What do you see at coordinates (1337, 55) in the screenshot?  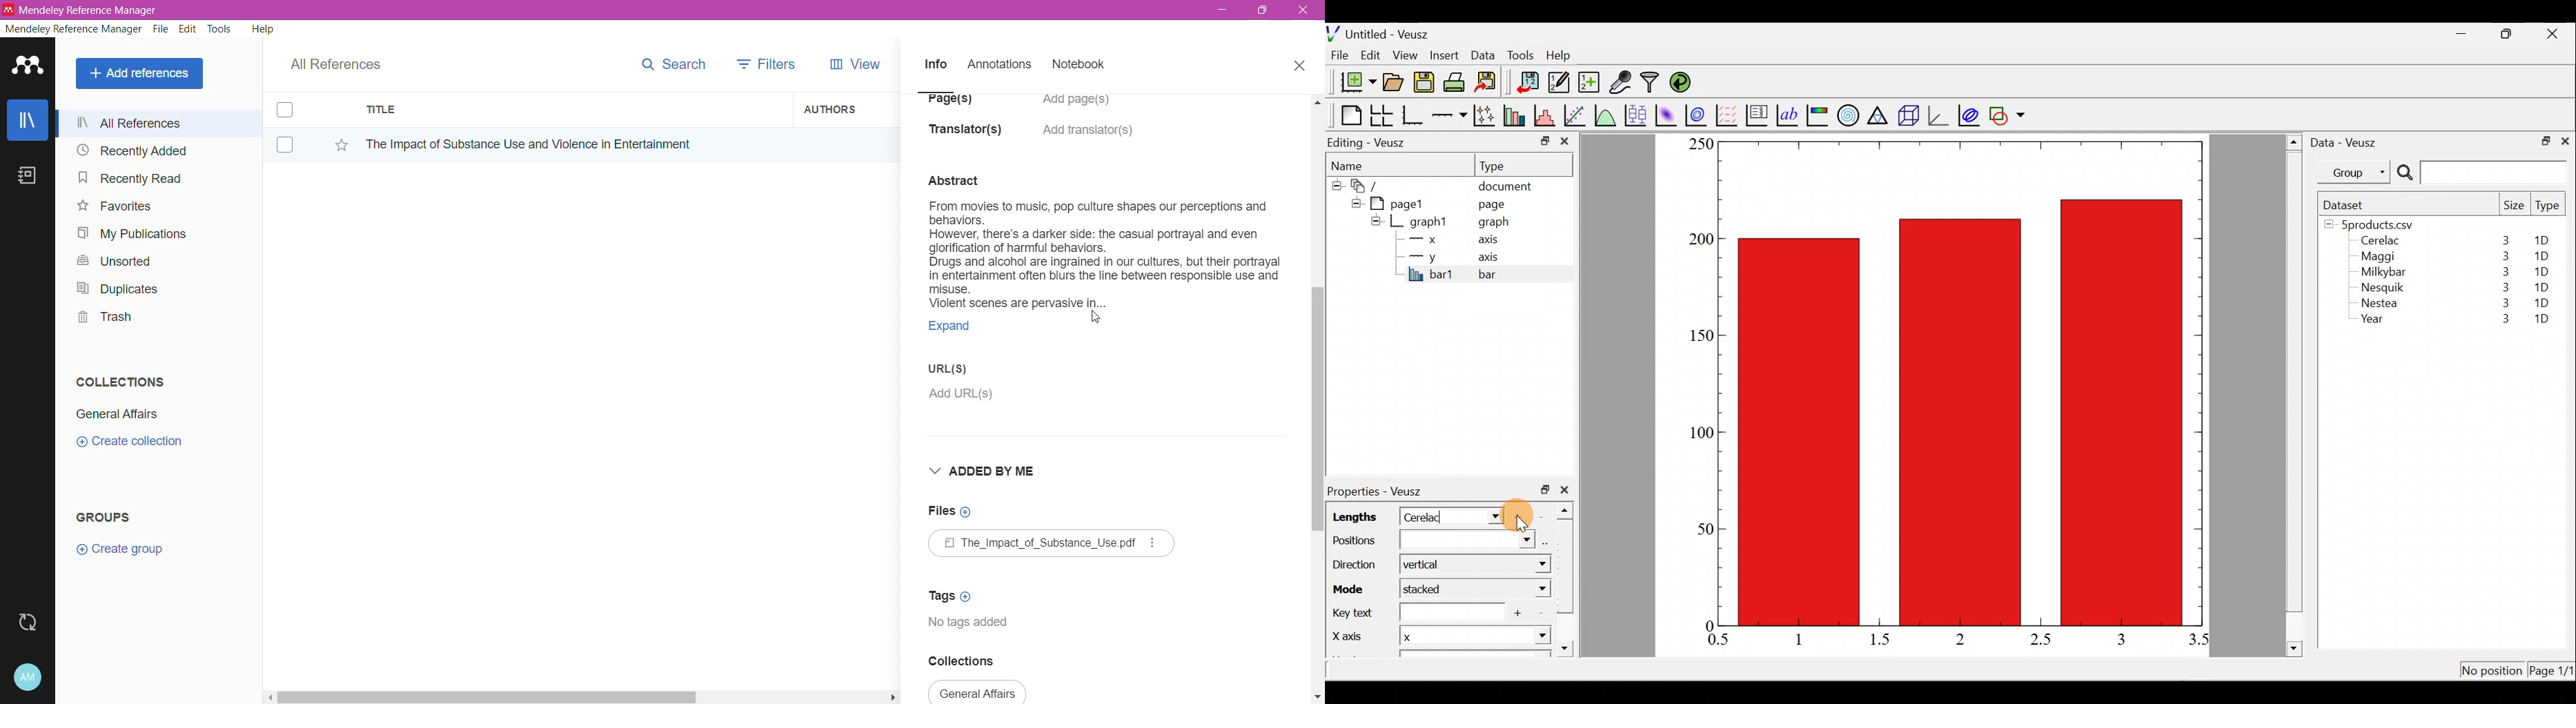 I see `File` at bounding box center [1337, 55].